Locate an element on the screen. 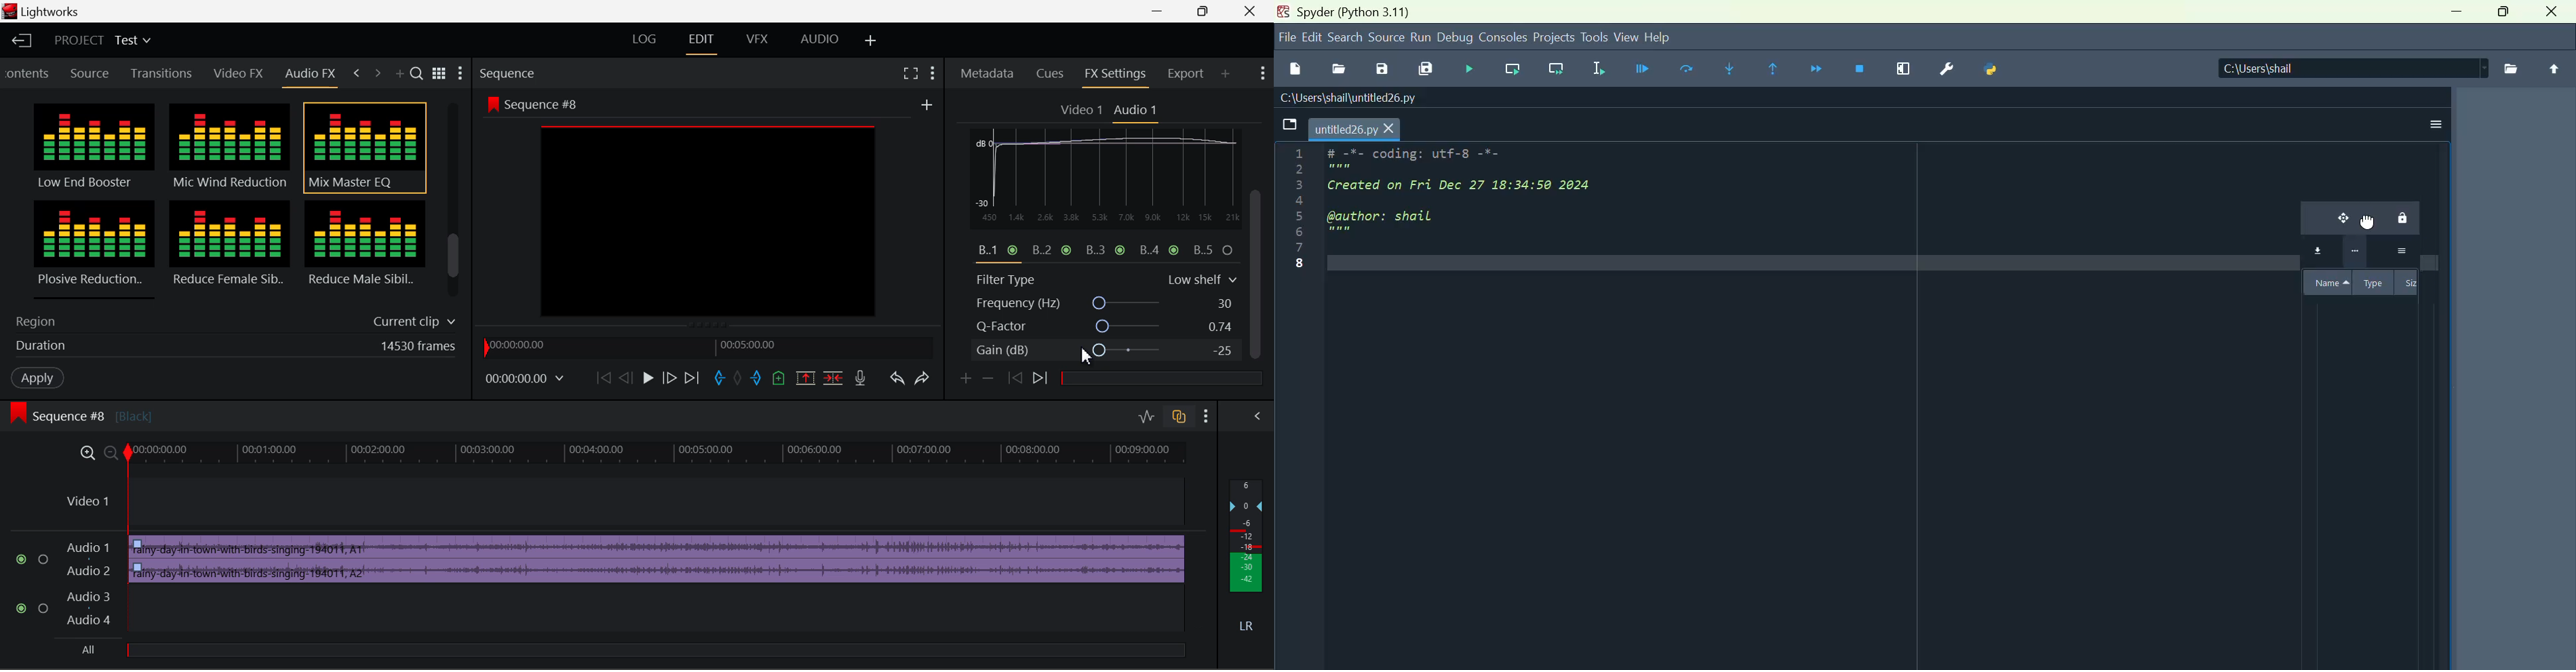  Q-Factor is located at coordinates (1107, 327).